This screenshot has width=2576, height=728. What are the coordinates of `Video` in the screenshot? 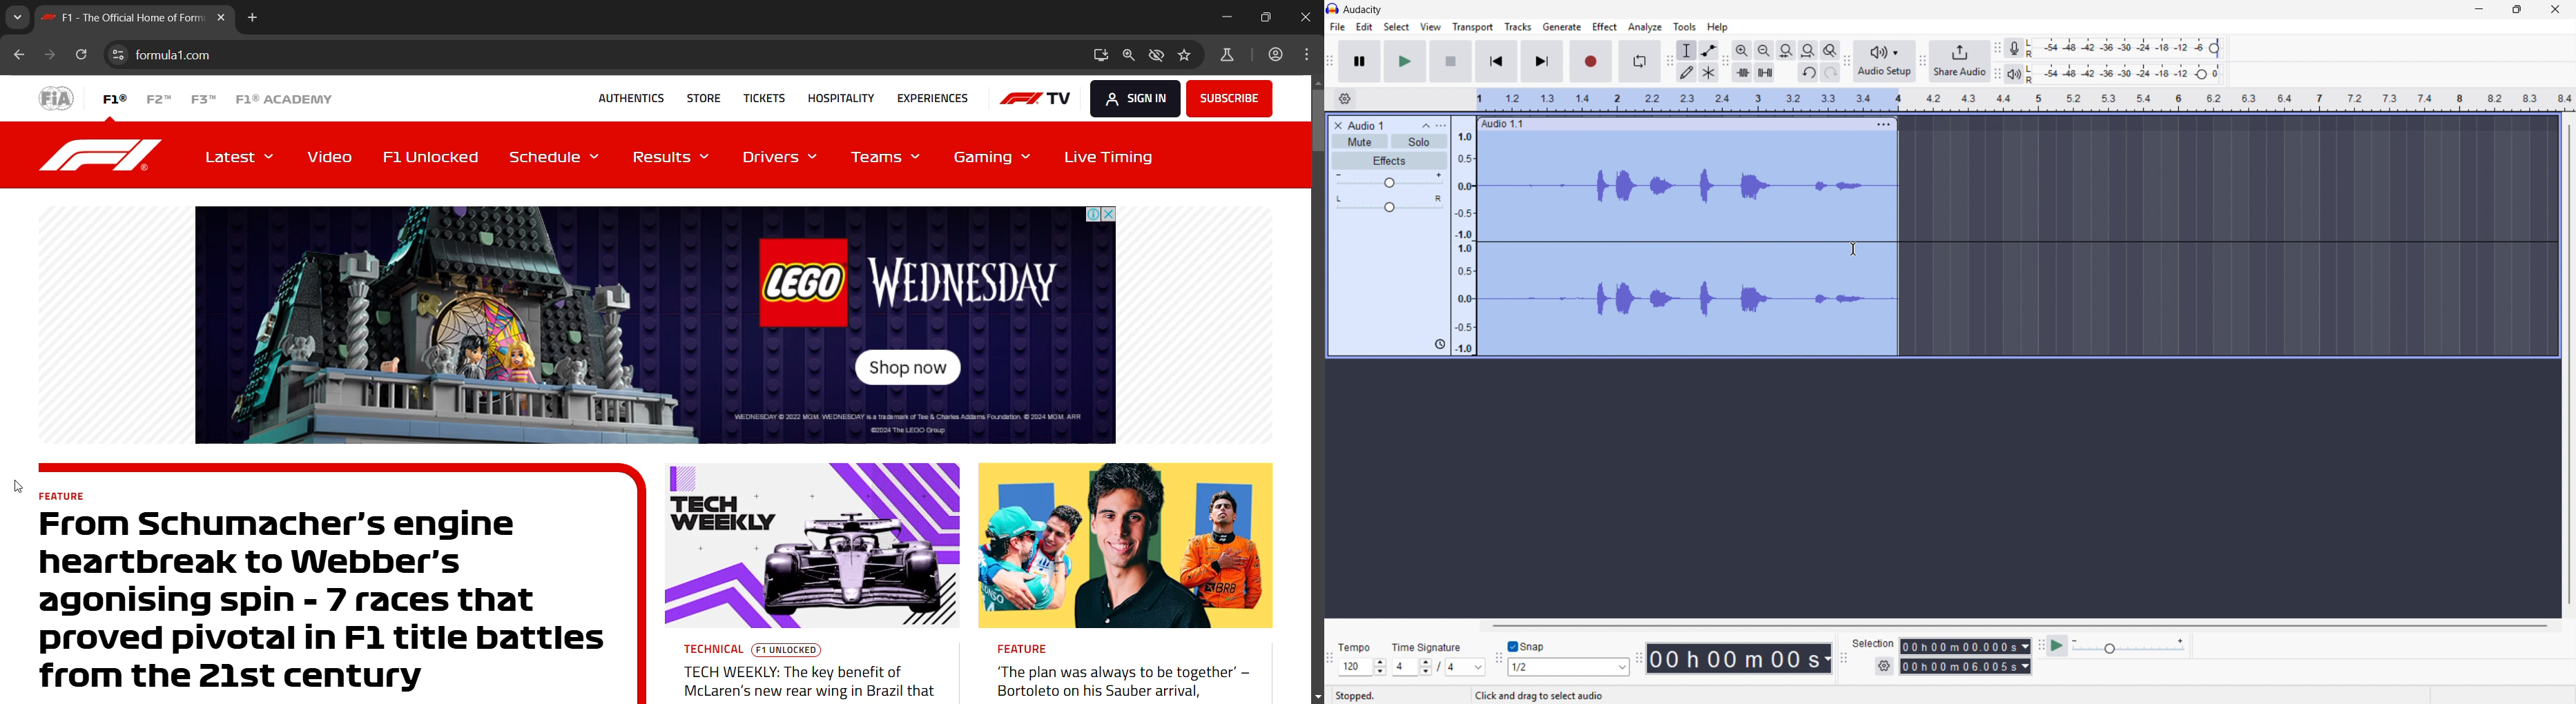 It's located at (330, 157).